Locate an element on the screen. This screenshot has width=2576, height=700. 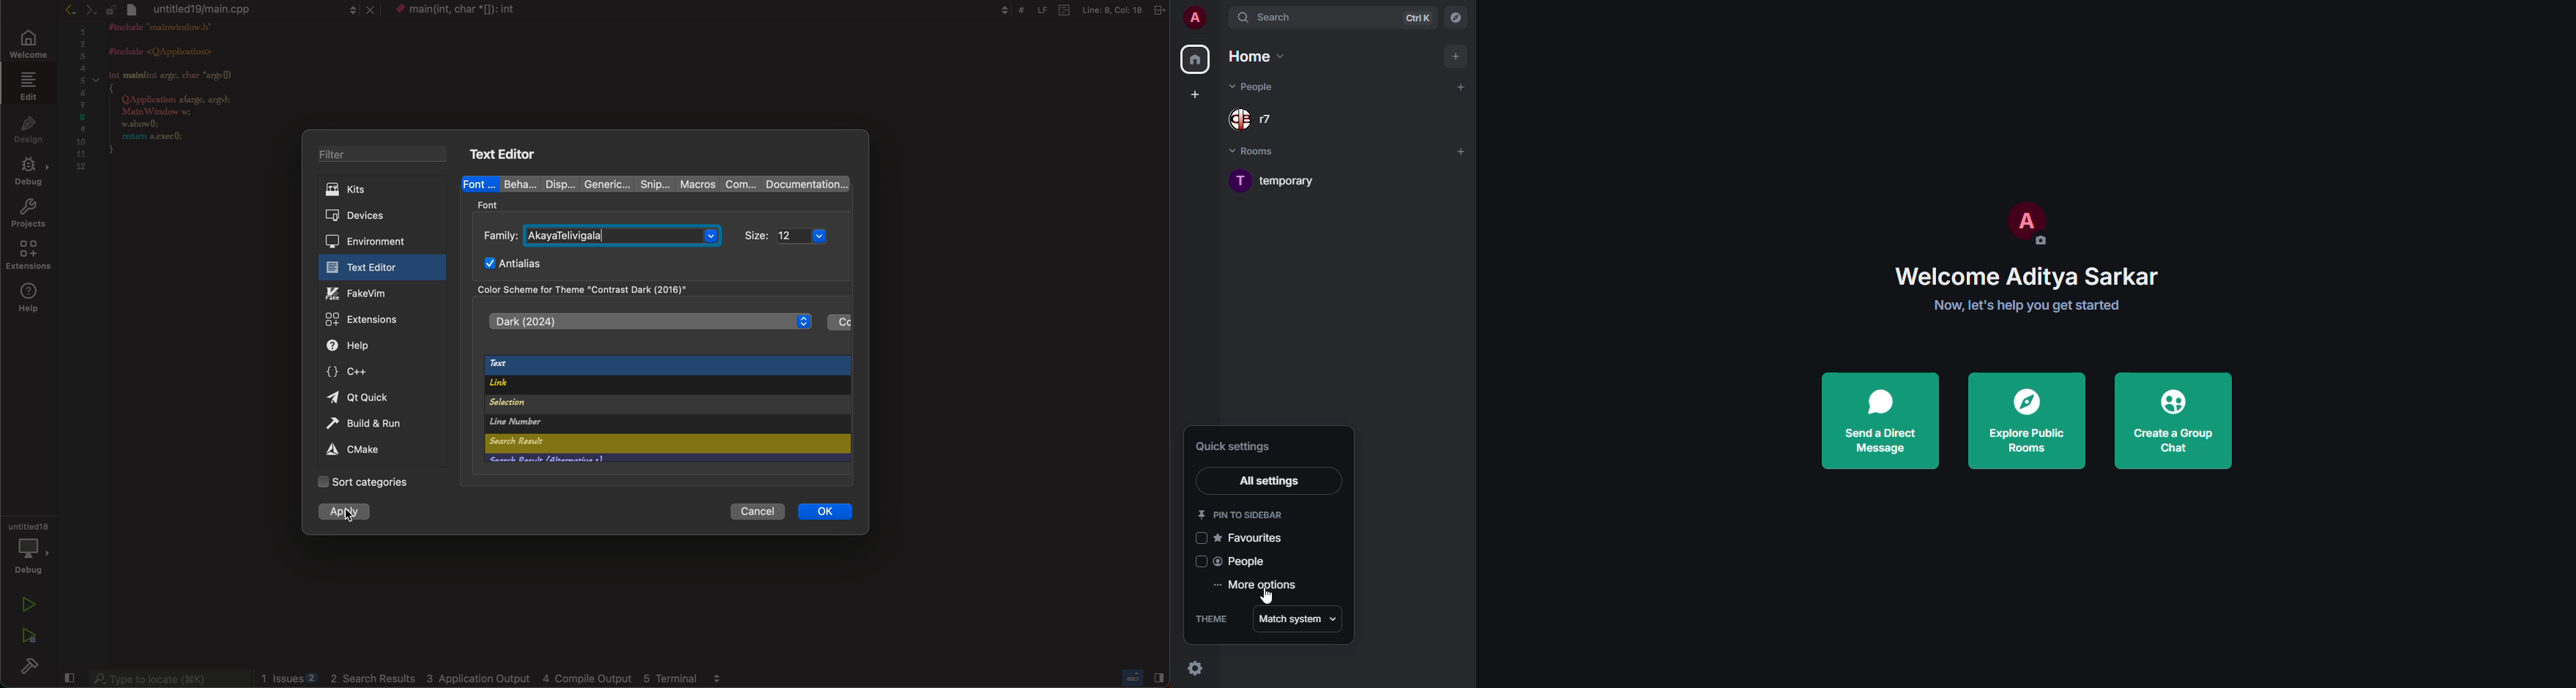
expand is located at coordinates (1218, 18).